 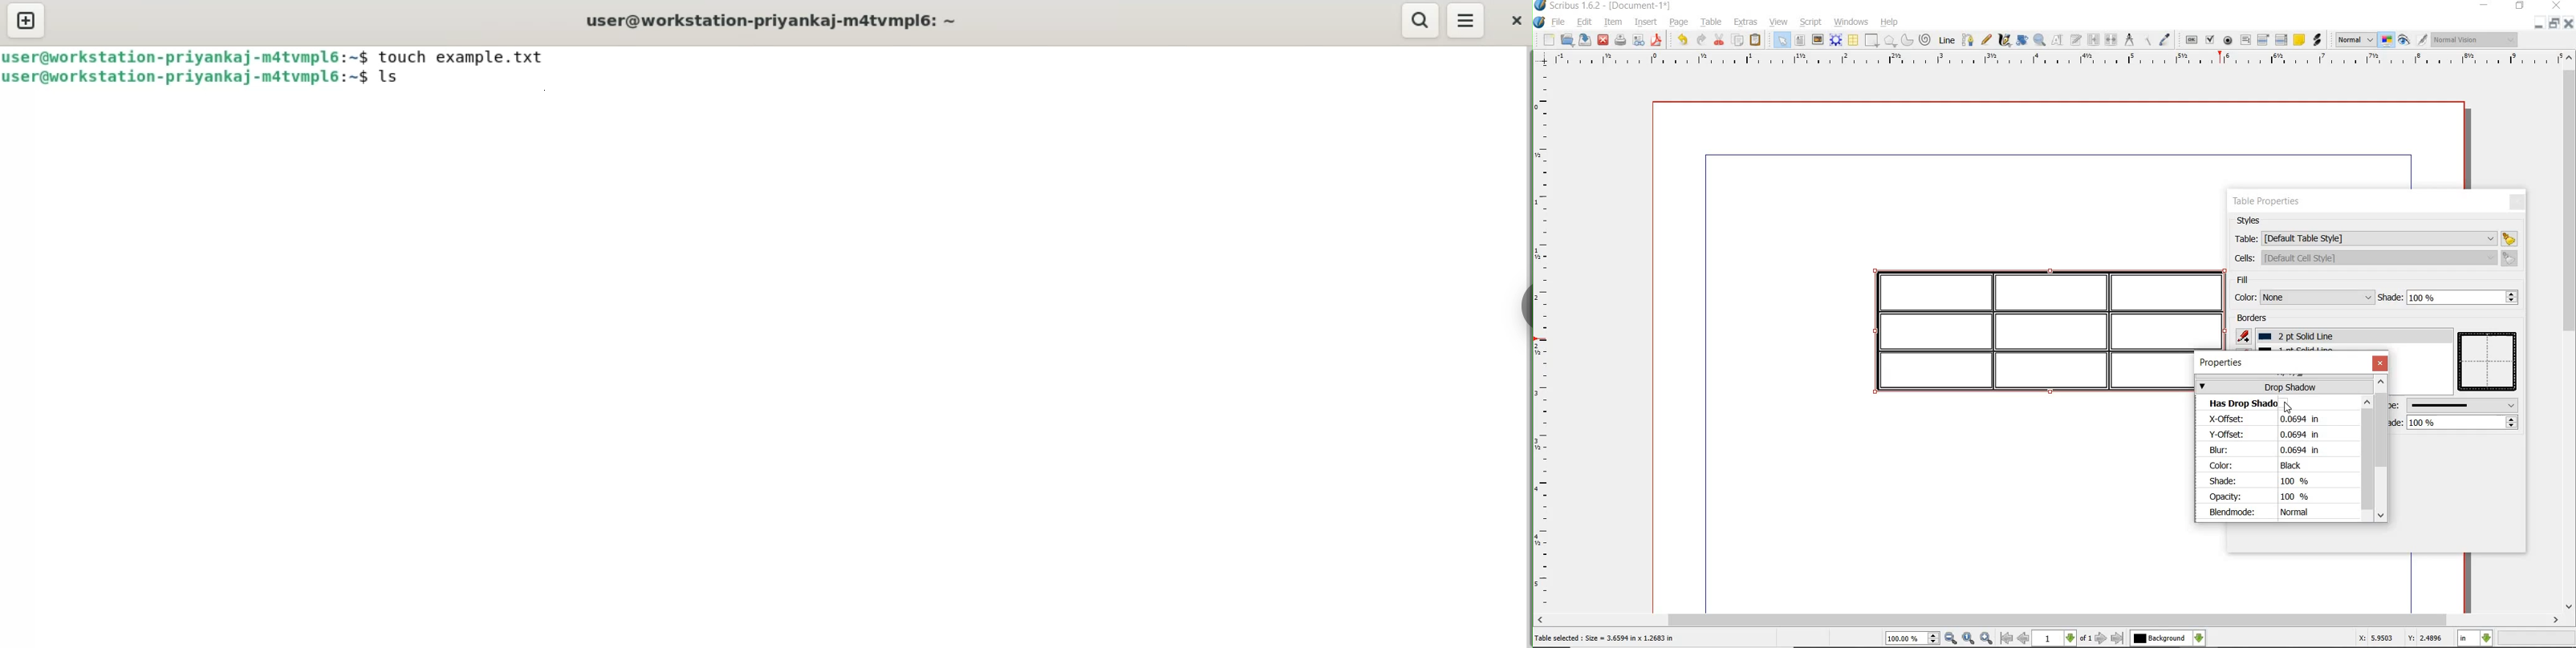 What do you see at coordinates (1658, 41) in the screenshot?
I see `save as pdf` at bounding box center [1658, 41].